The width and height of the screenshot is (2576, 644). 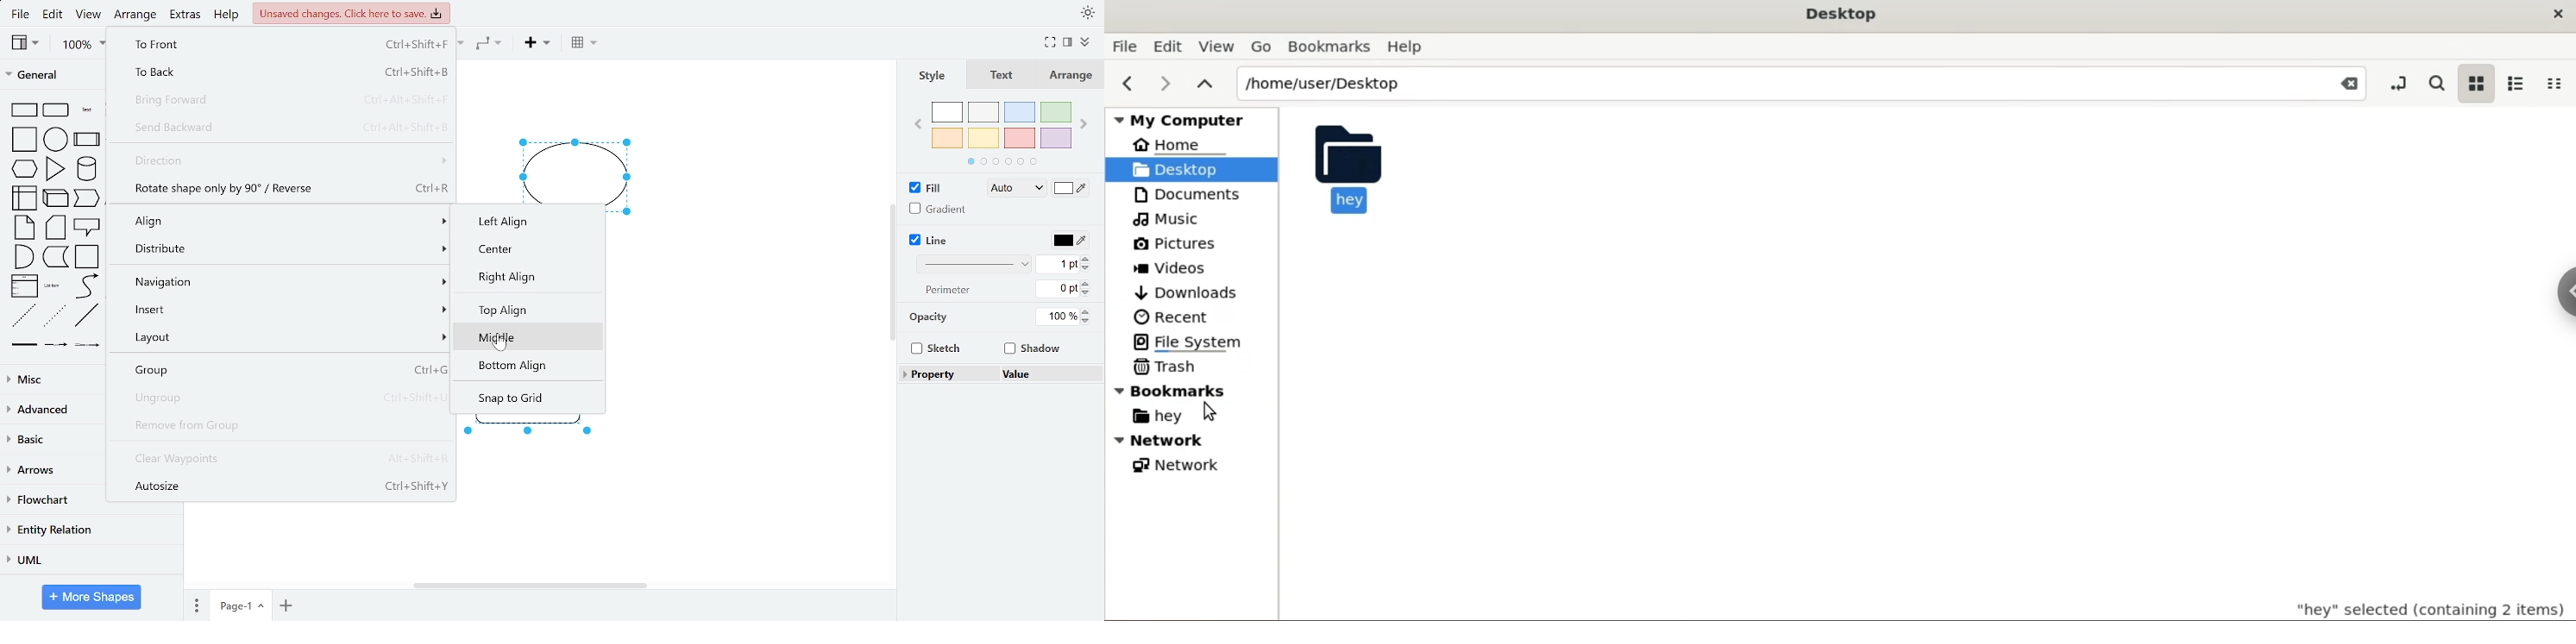 I want to click on pages in colors, so click(x=1002, y=163).